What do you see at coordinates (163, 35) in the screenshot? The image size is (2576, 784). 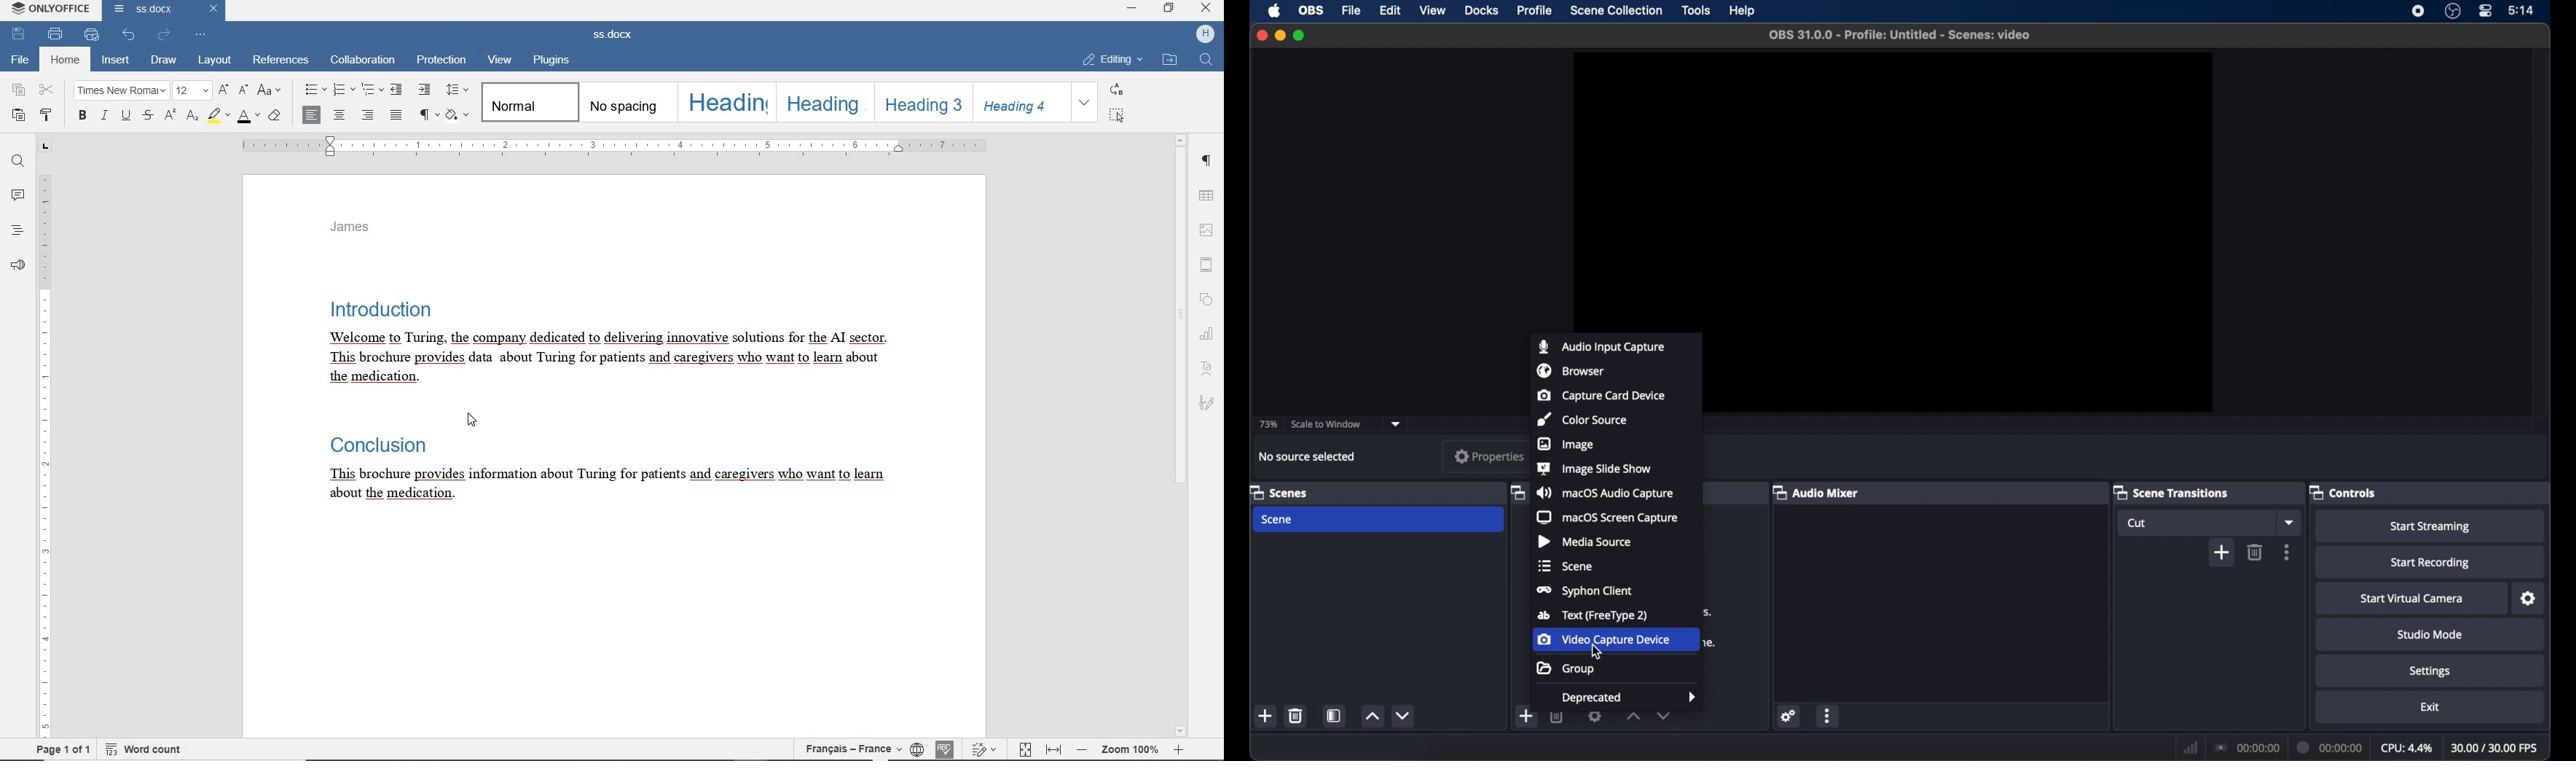 I see `REDO` at bounding box center [163, 35].